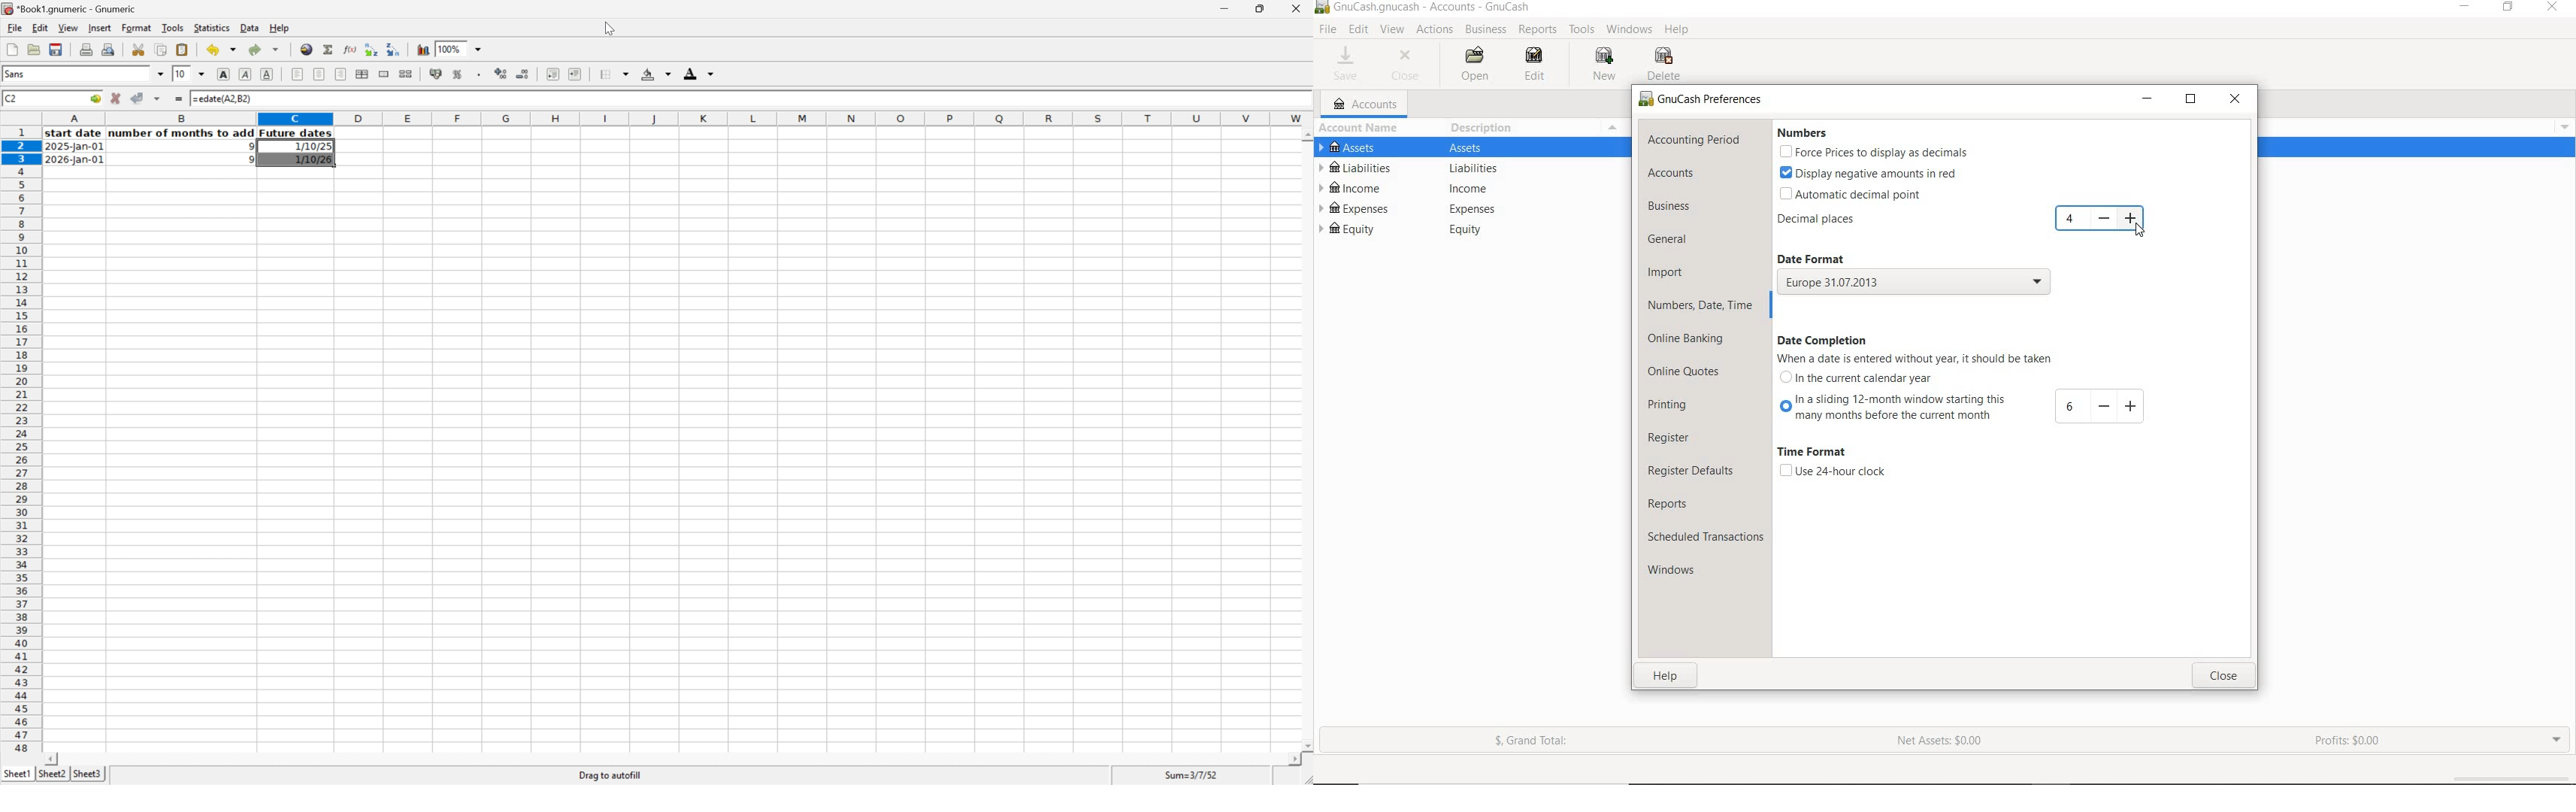  I want to click on ecimal places, so click(1821, 220).